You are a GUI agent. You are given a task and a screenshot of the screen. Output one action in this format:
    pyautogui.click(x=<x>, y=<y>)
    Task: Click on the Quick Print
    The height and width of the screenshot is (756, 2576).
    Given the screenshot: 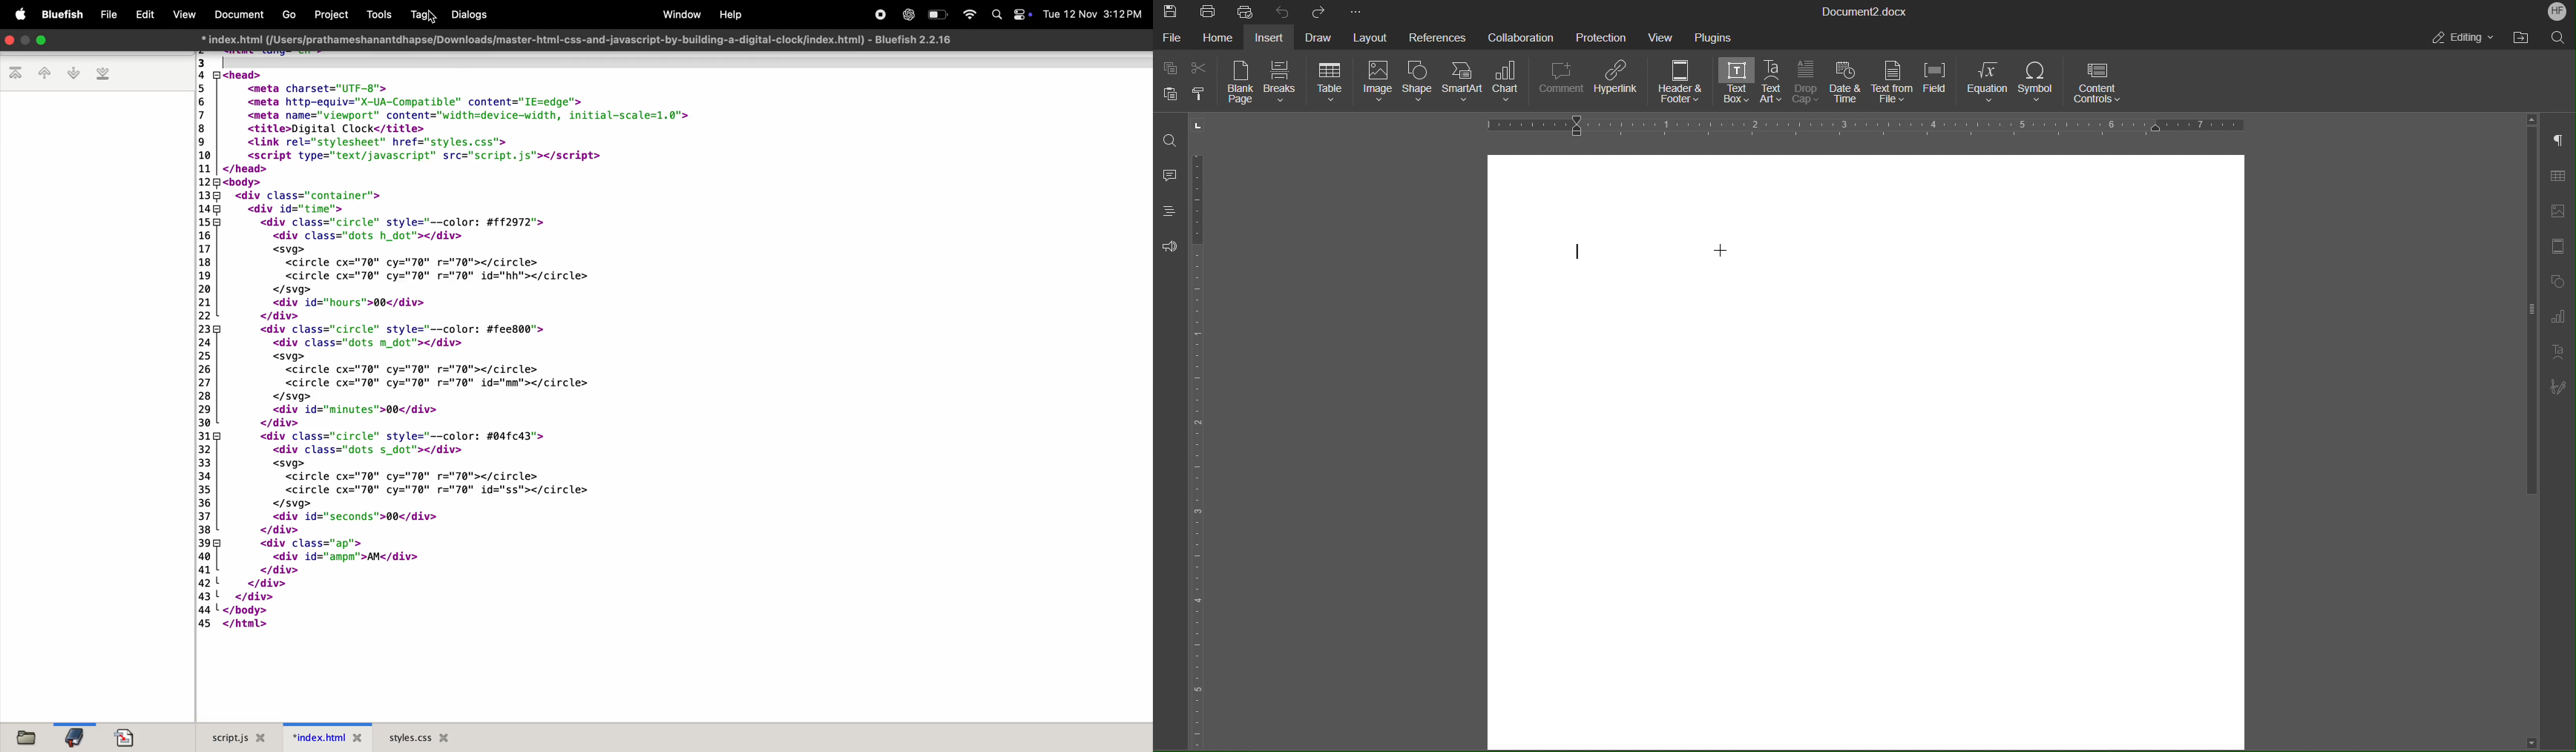 What is the action you would take?
    pyautogui.click(x=1246, y=10)
    